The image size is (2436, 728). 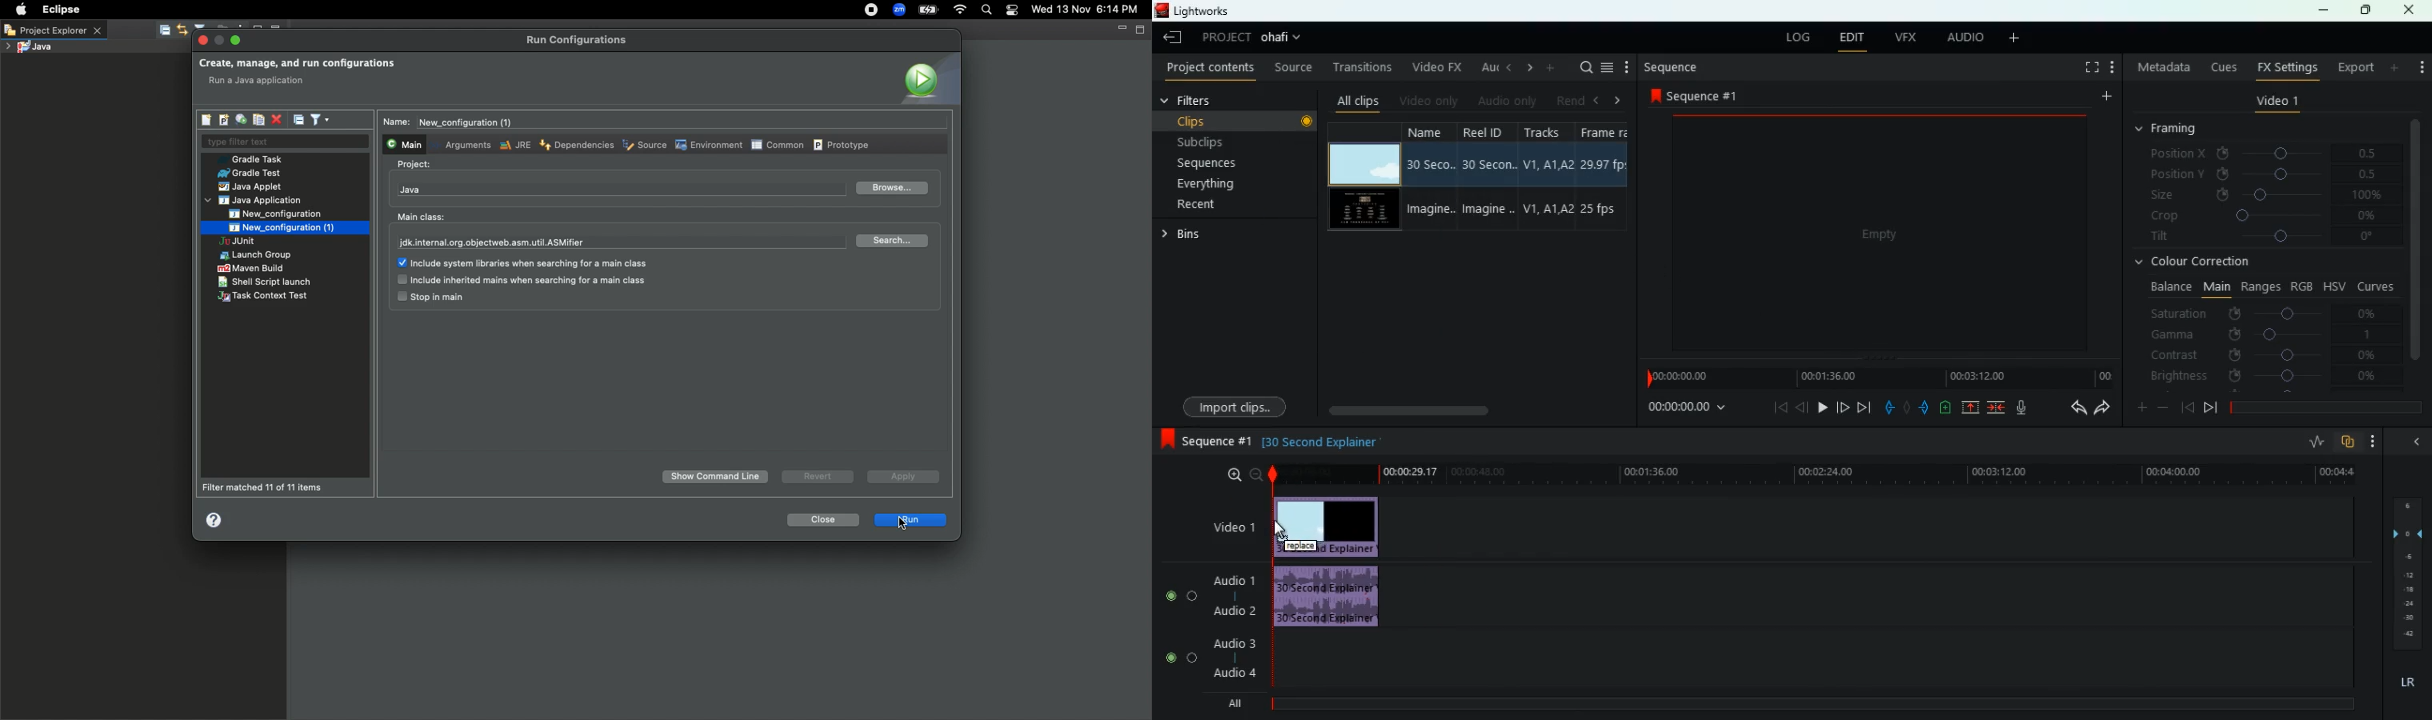 What do you see at coordinates (1363, 164) in the screenshot?
I see `video` at bounding box center [1363, 164].